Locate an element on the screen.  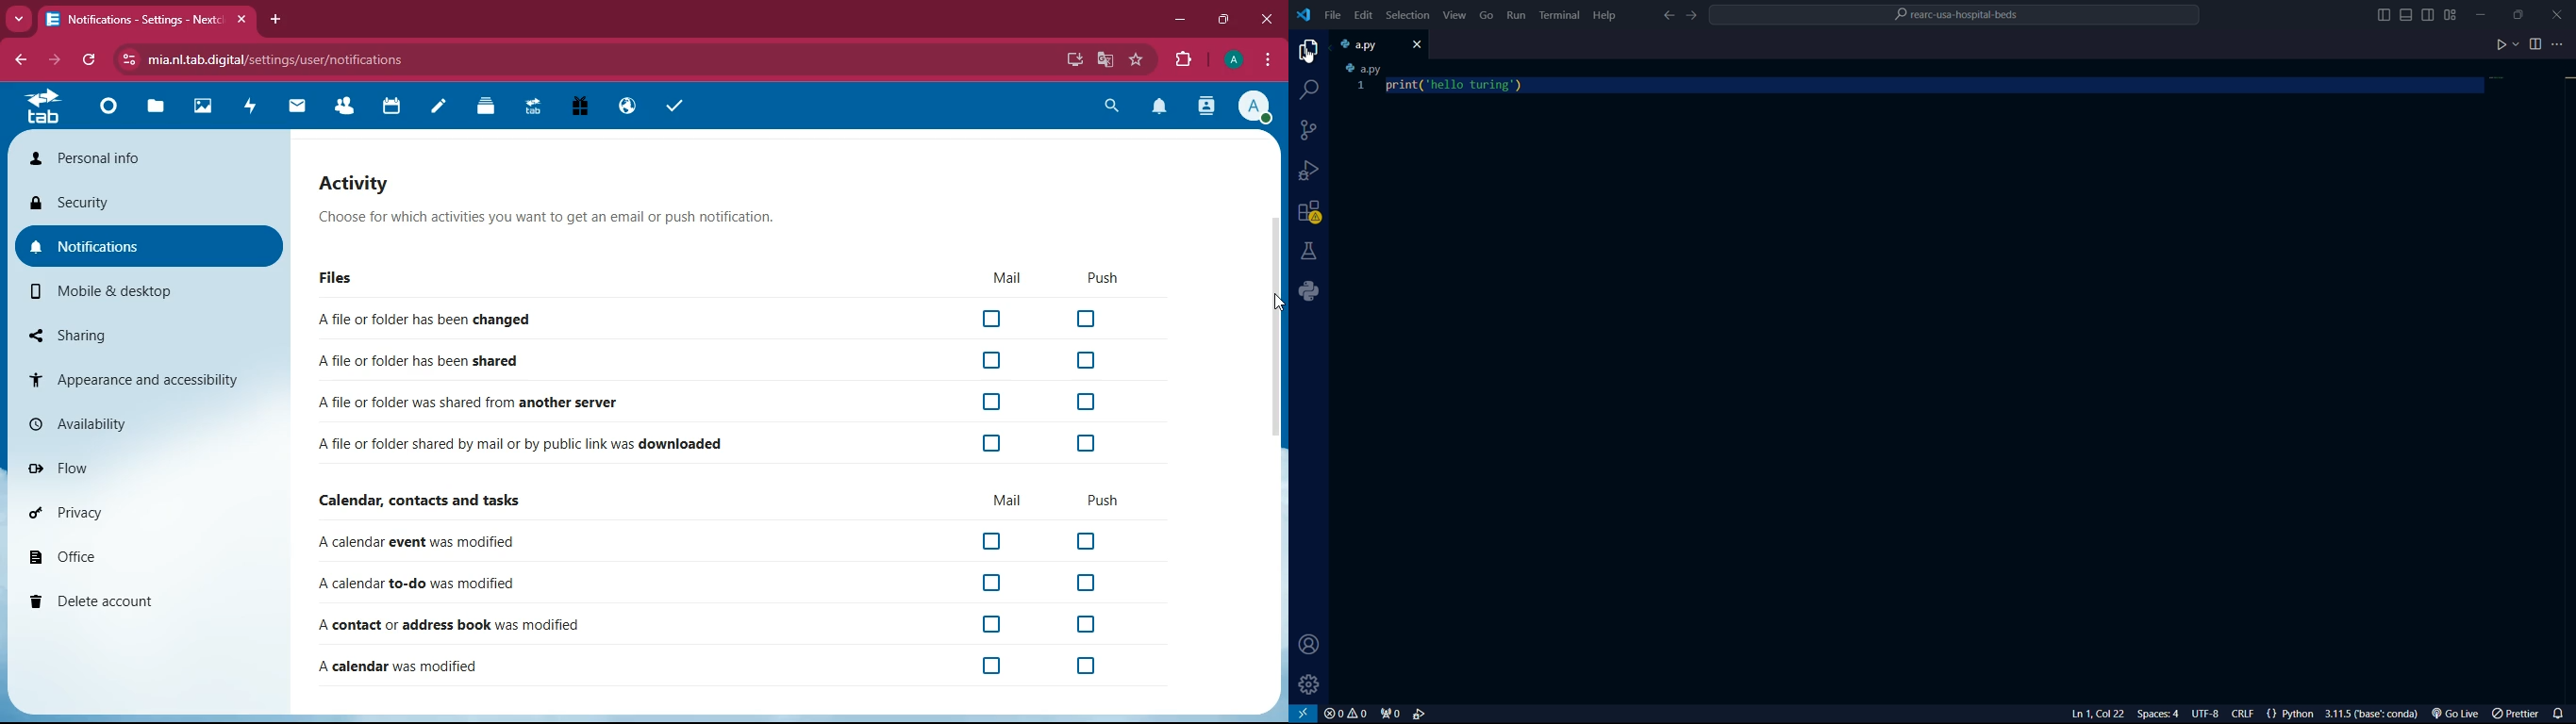
maximize or restore is located at coordinates (2518, 13).